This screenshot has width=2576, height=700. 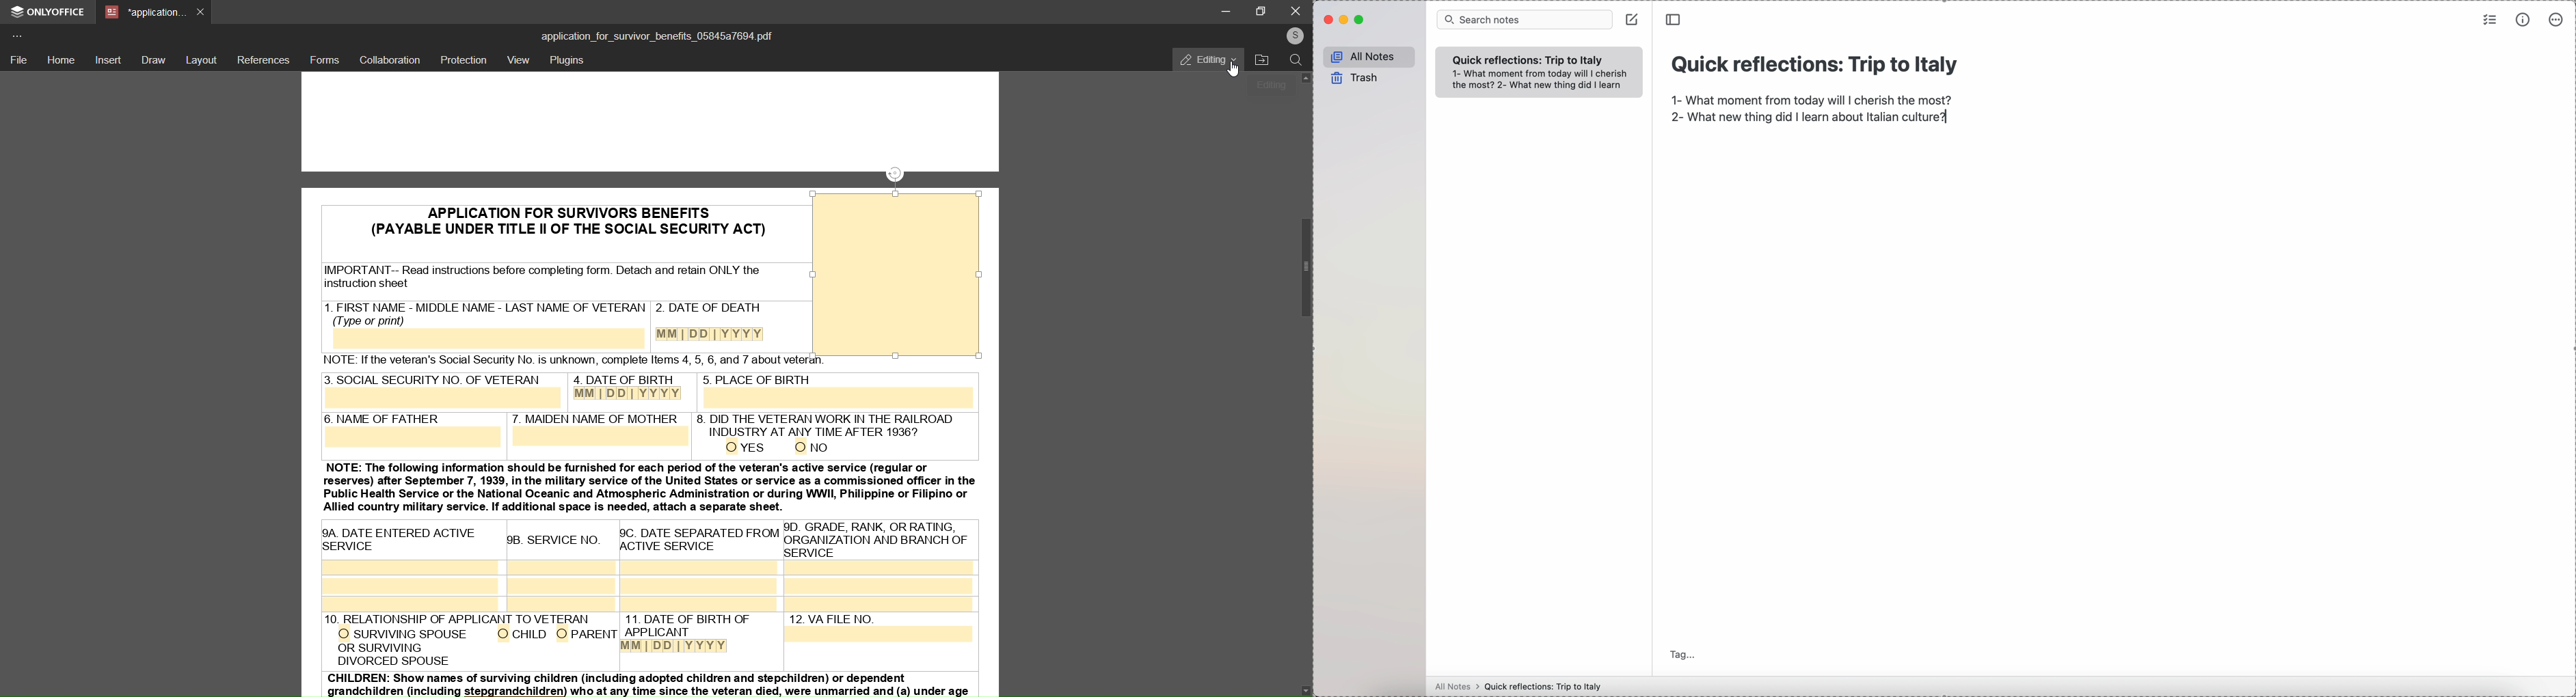 What do you see at coordinates (1296, 10) in the screenshot?
I see `close` at bounding box center [1296, 10].